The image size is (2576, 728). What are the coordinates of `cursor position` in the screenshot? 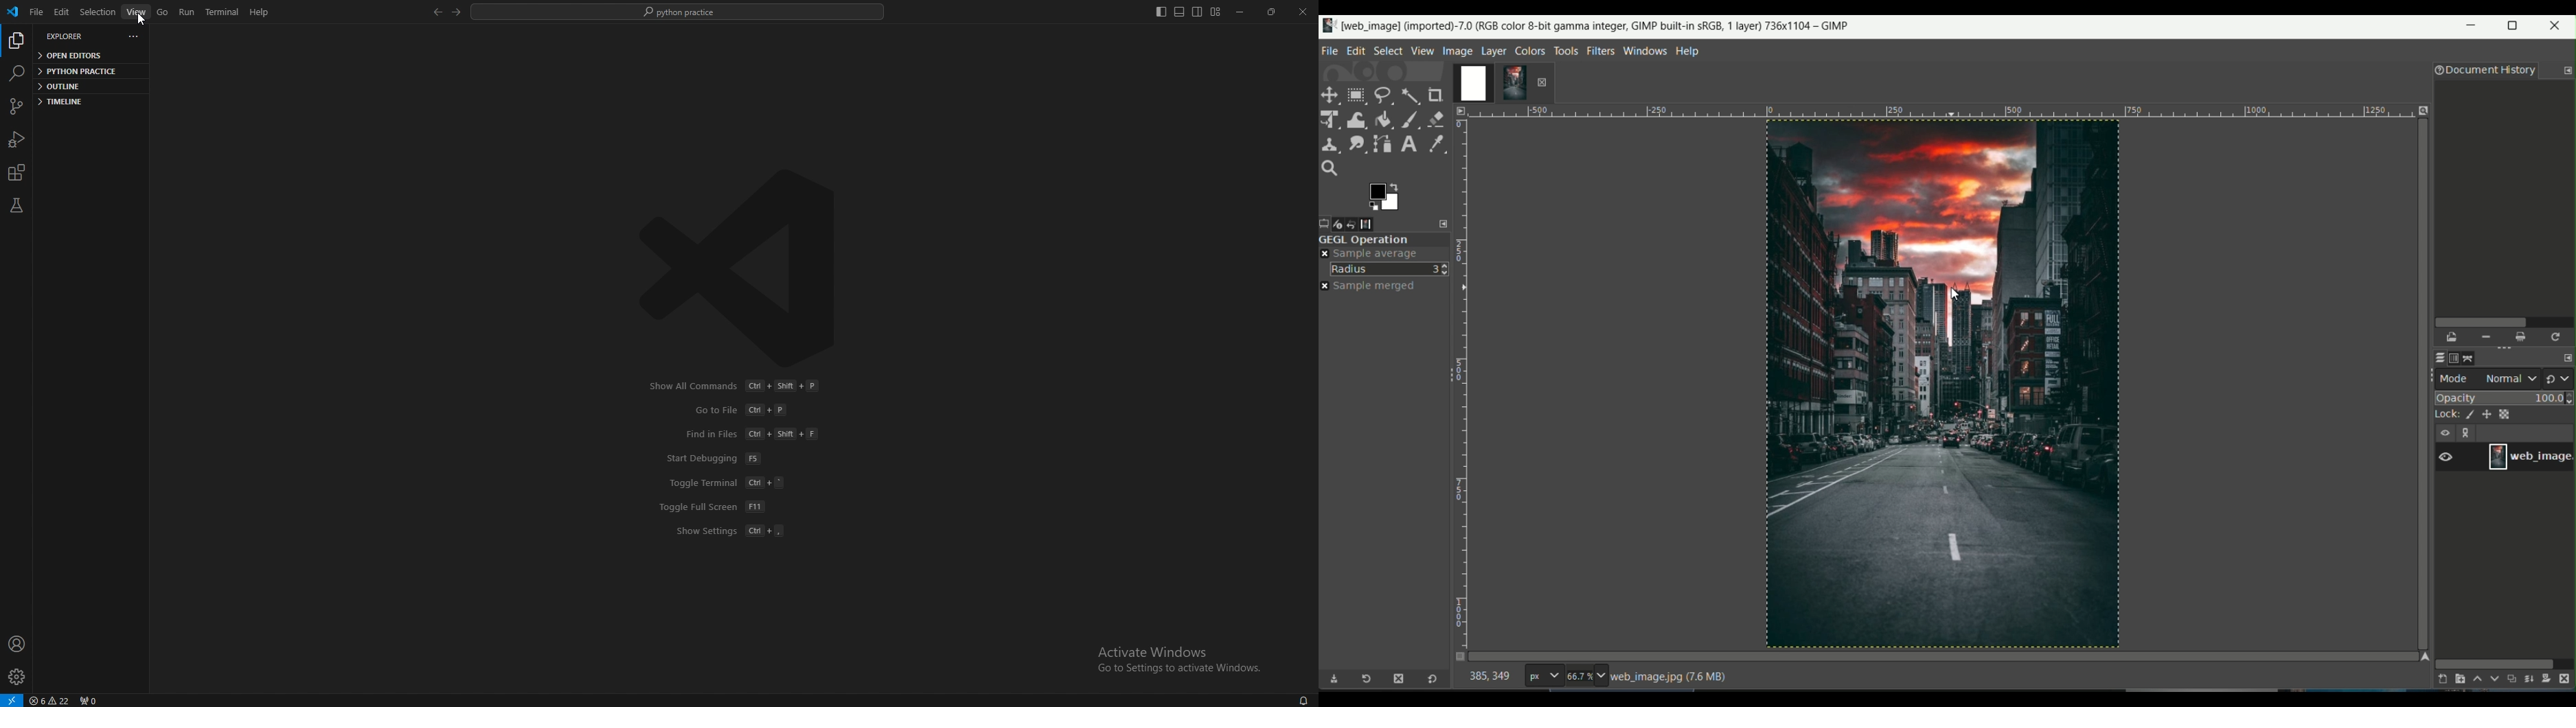 It's located at (1490, 679).